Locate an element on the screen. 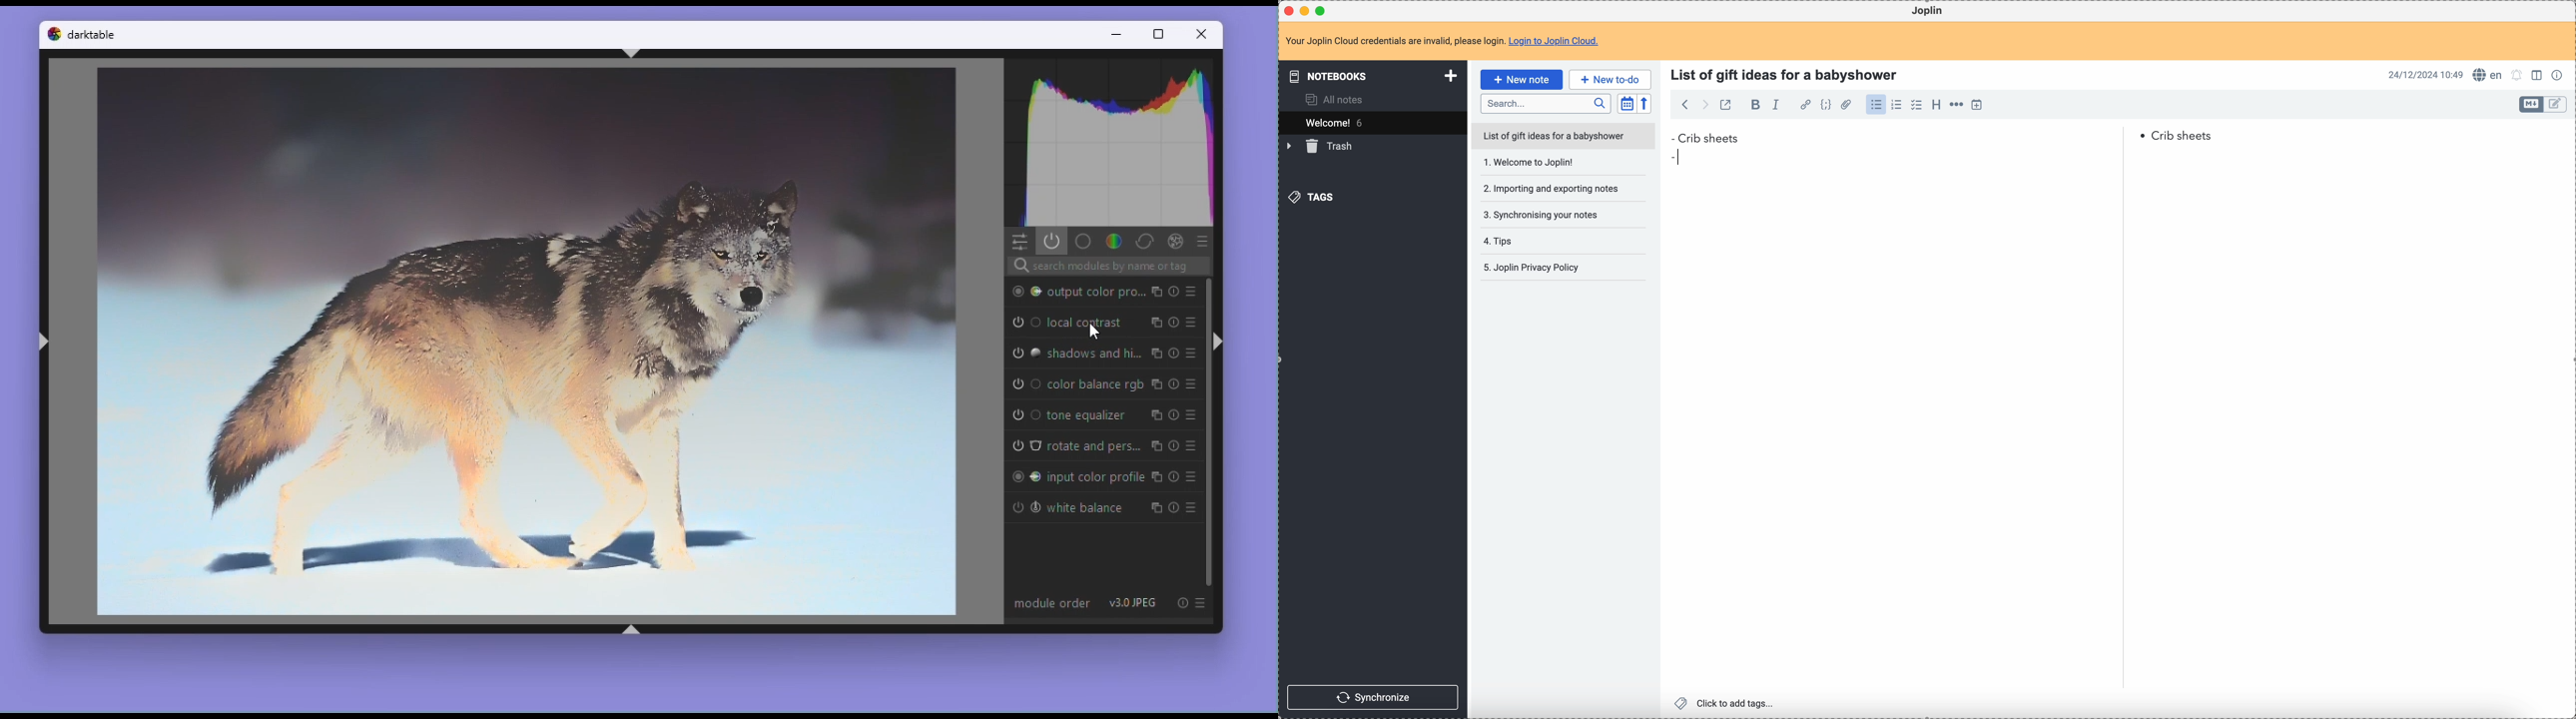 The image size is (2576, 728). back is located at coordinates (1687, 104).